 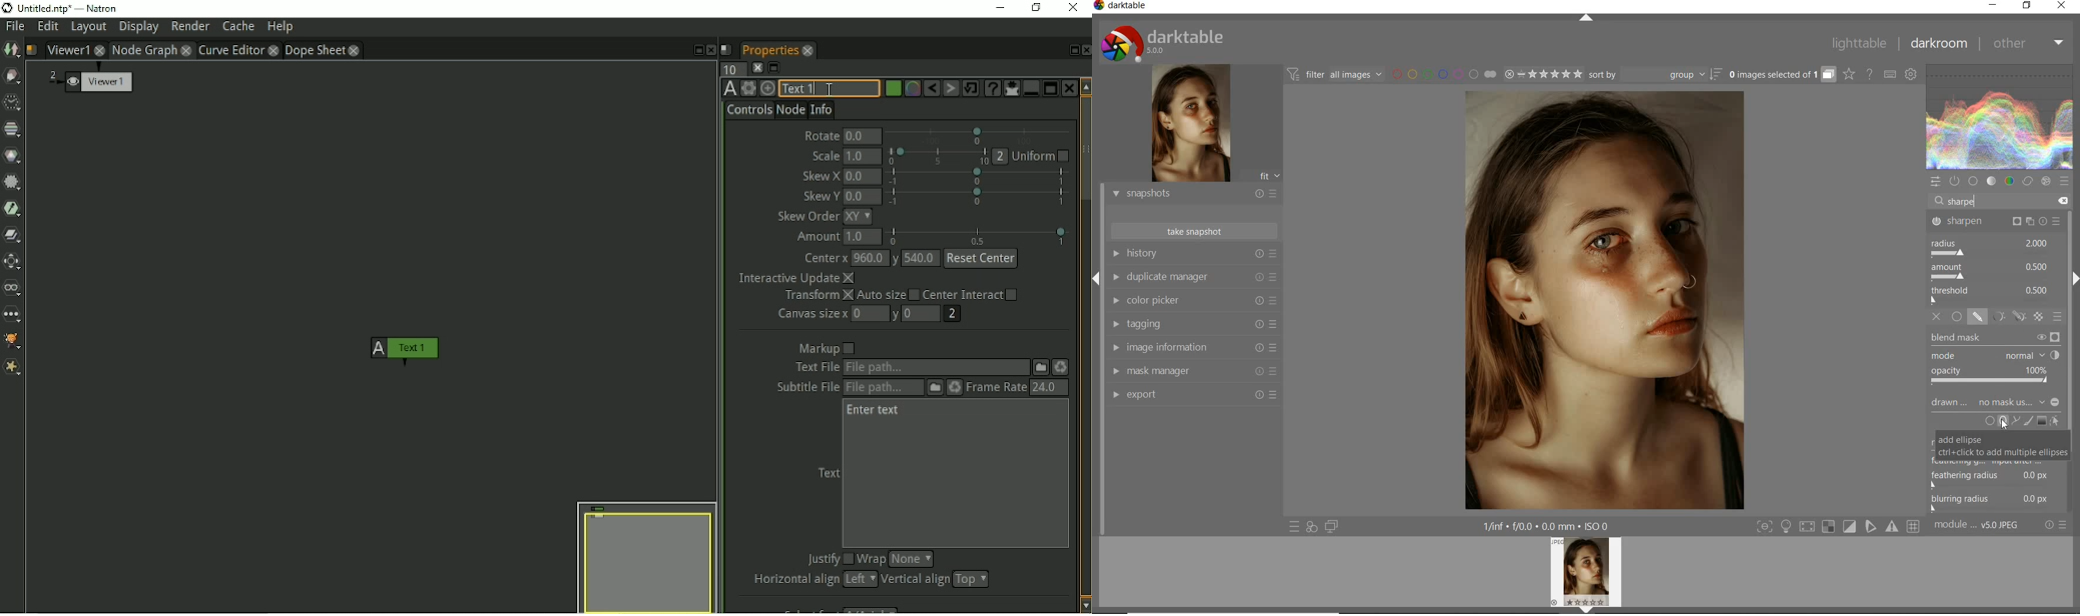 What do you see at coordinates (1311, 527) in the screenshot?
I see `quick access for applying any of your styles` at bounding box center [1311, 527].